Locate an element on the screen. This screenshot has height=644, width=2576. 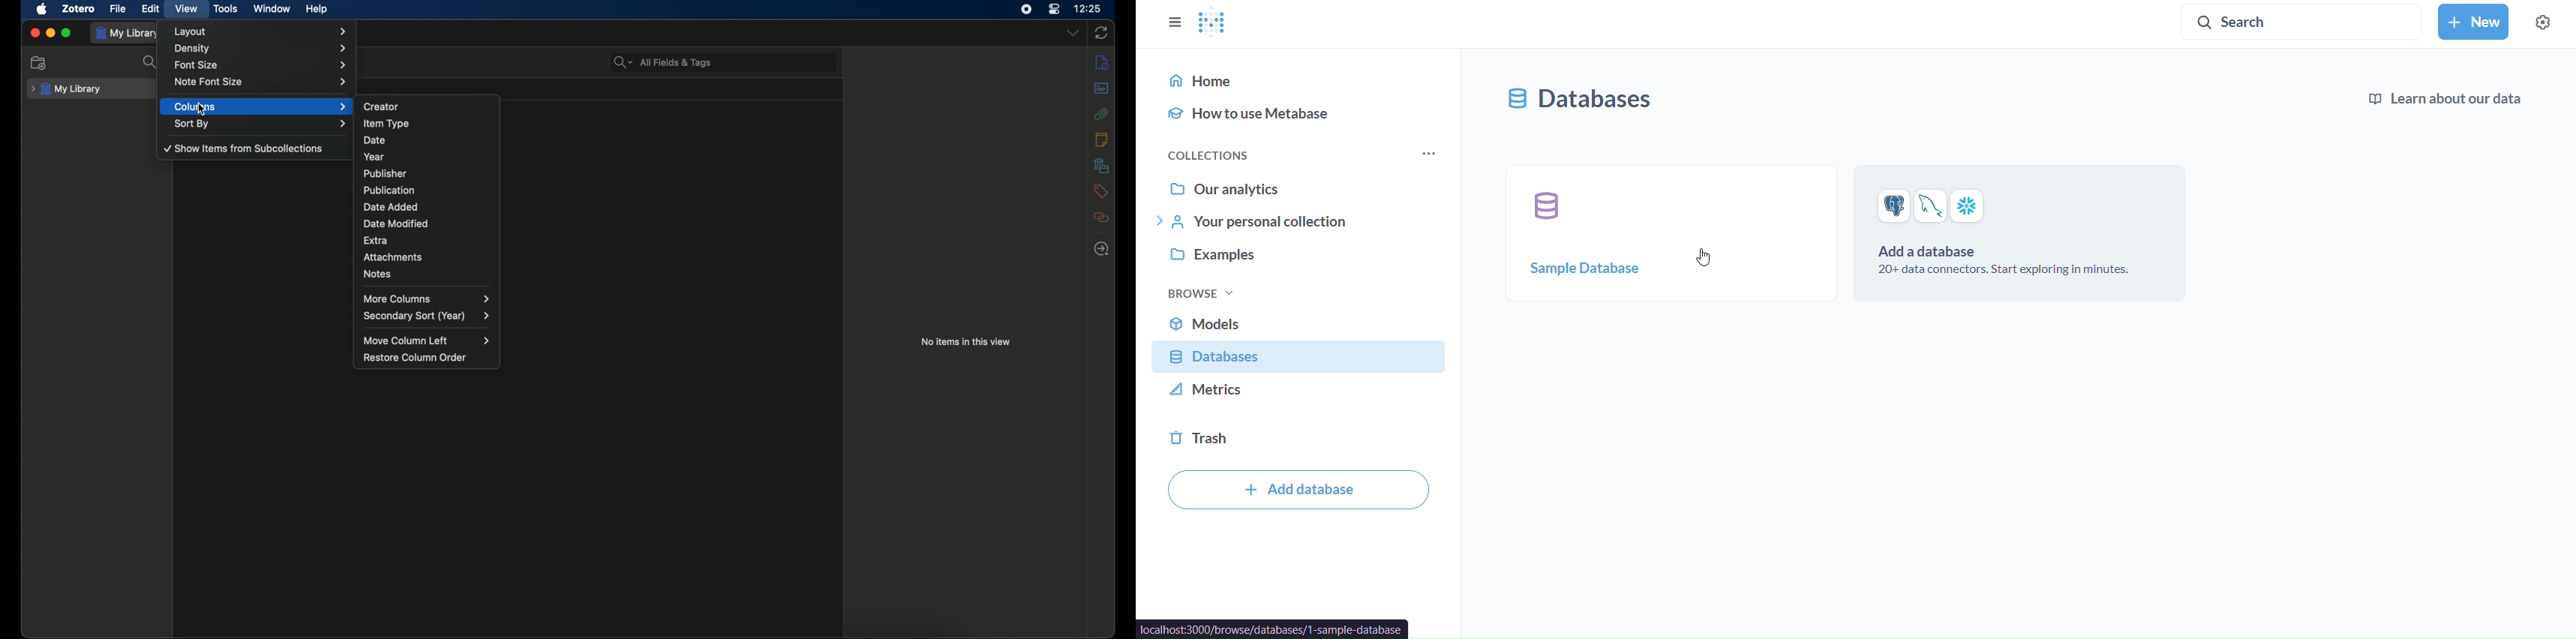
models is located at coordinates (1301, 322).